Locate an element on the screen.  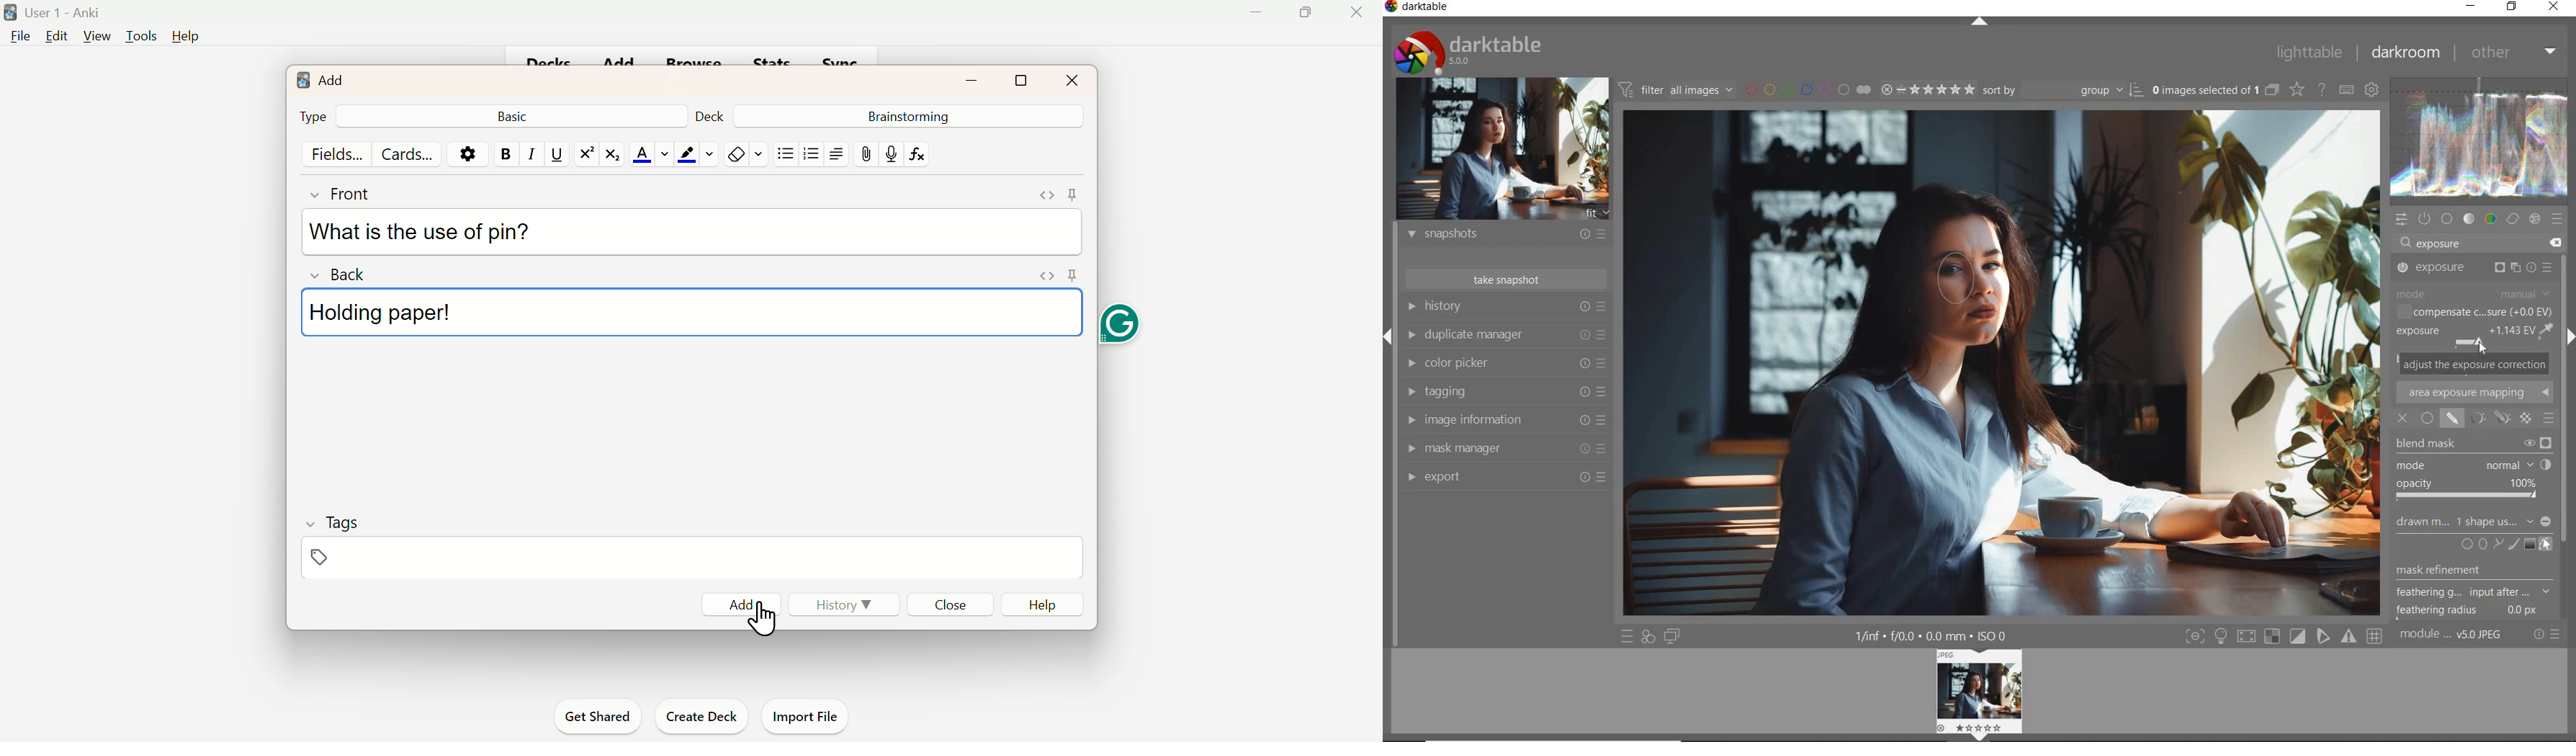
 is located at coordinates (1077, 80).